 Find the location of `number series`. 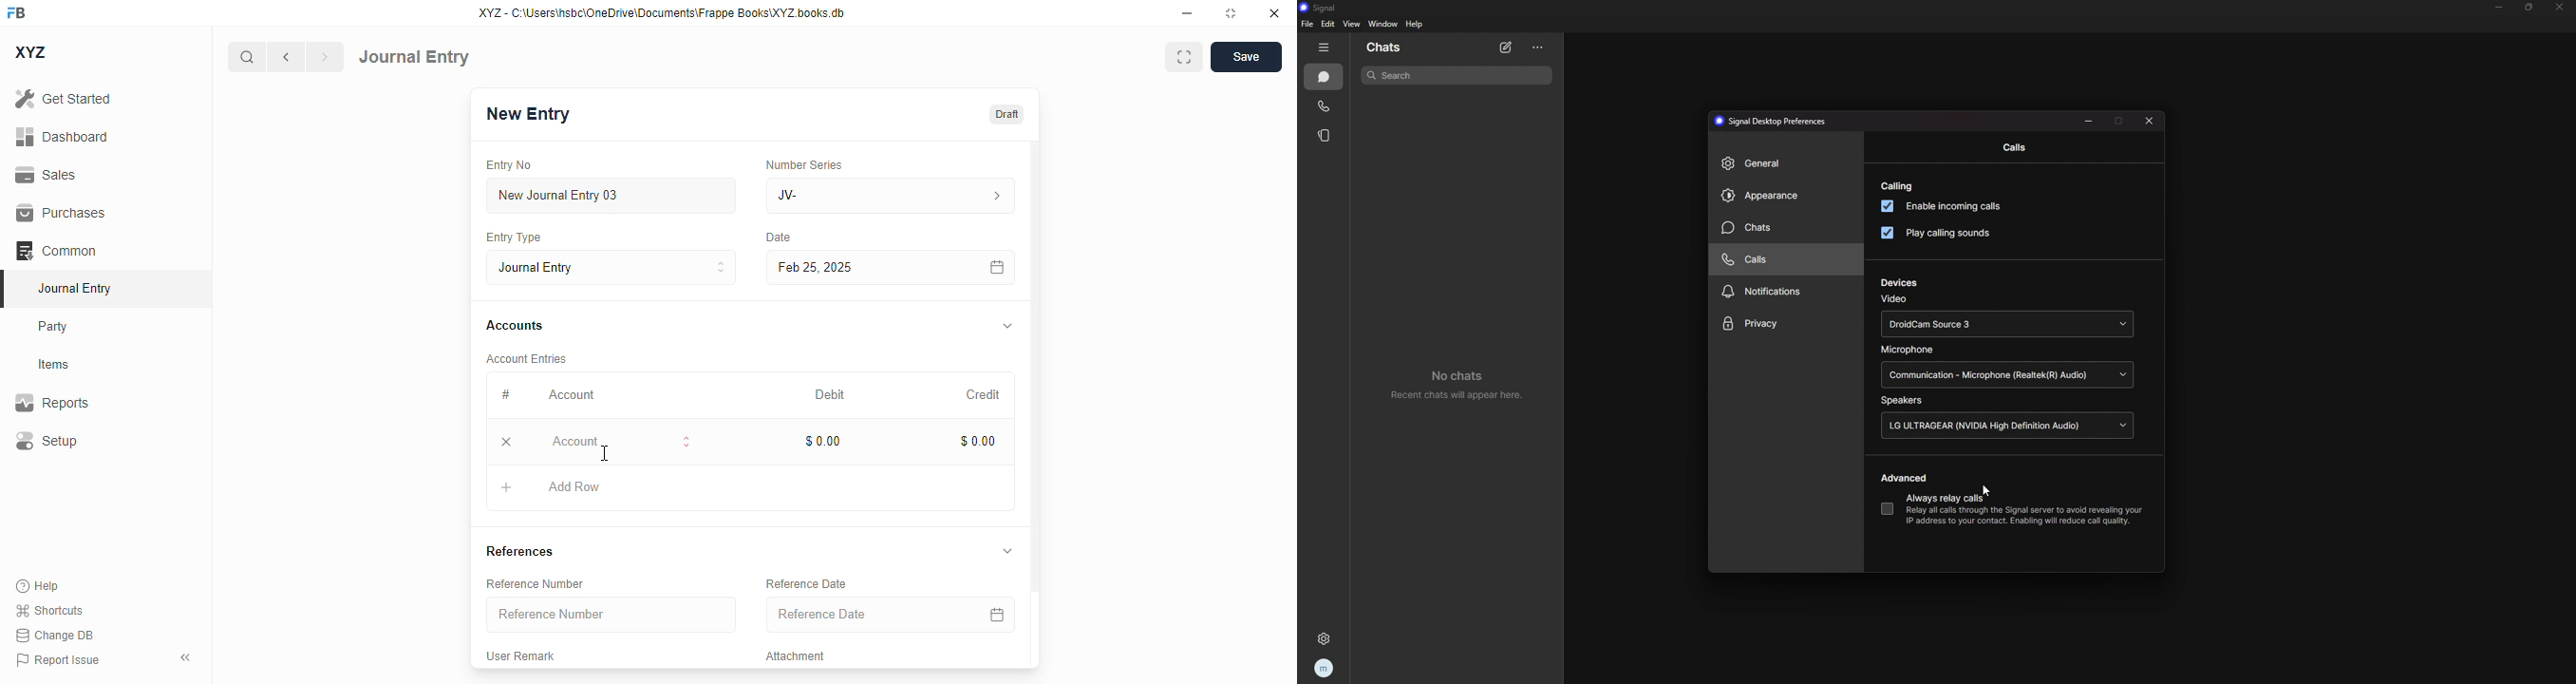

number series is located at coordinates (803, 164).